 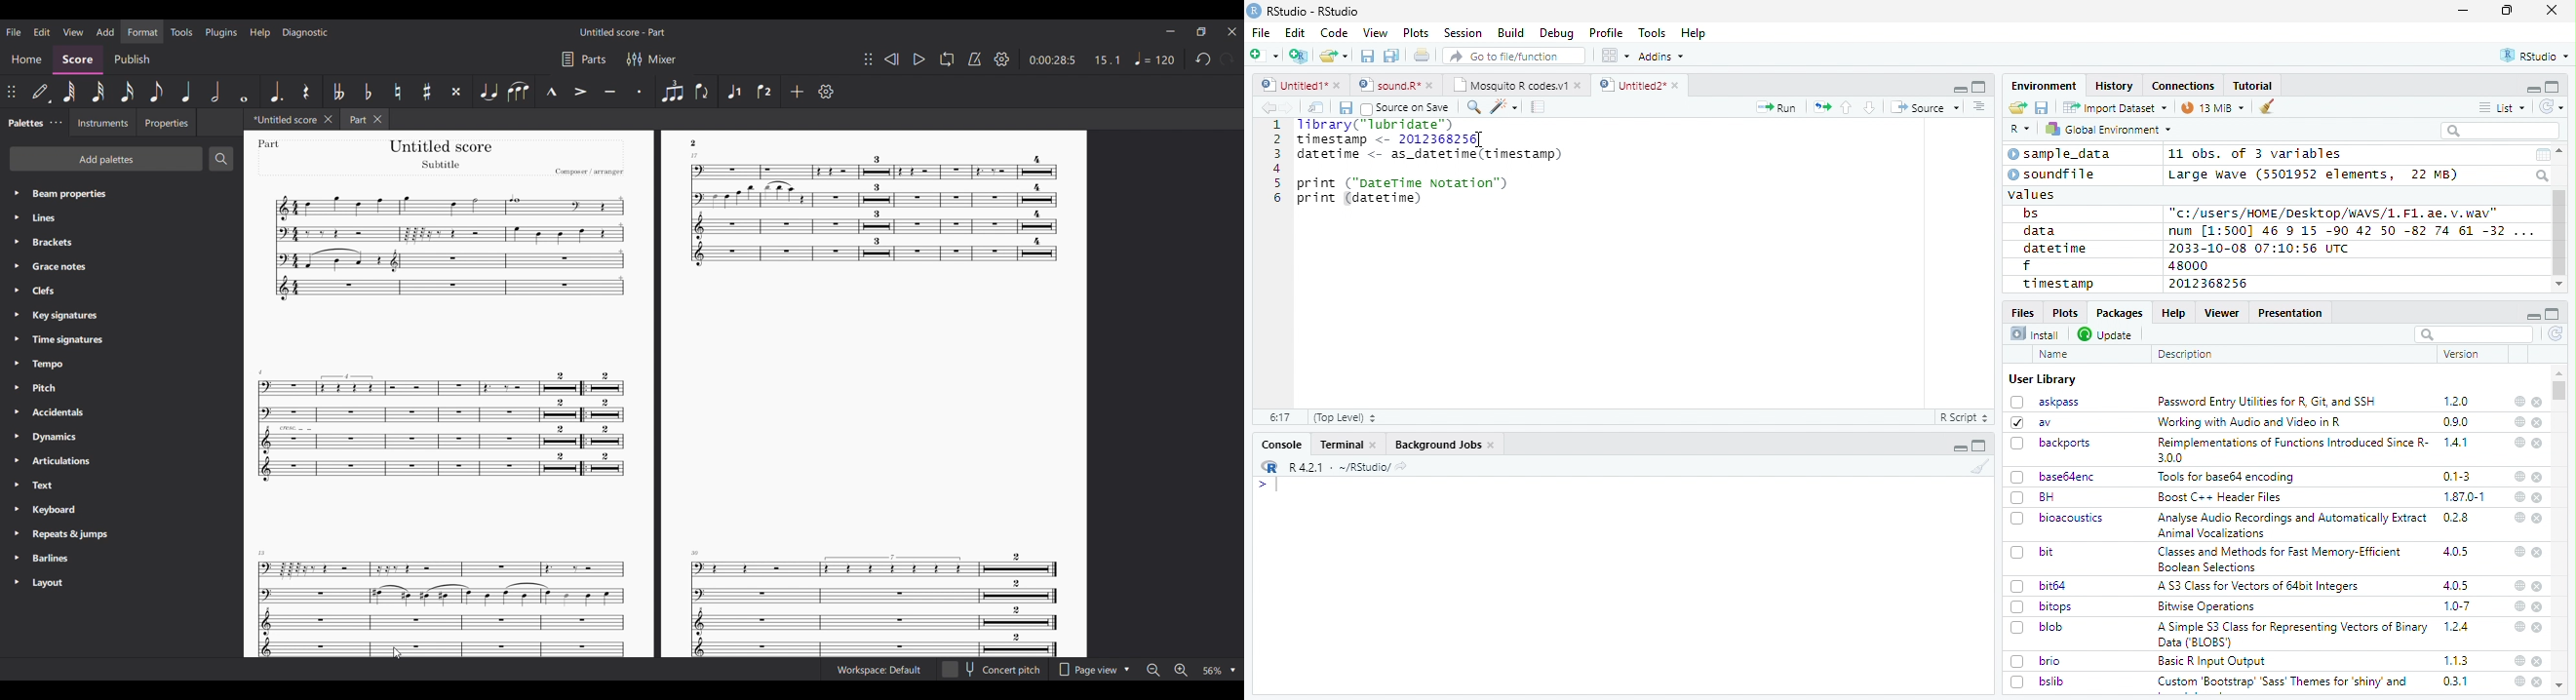 What do you see at coordinates (2518, 681) in the screenshot?
I see `help` at bounding box center [2518, 681].